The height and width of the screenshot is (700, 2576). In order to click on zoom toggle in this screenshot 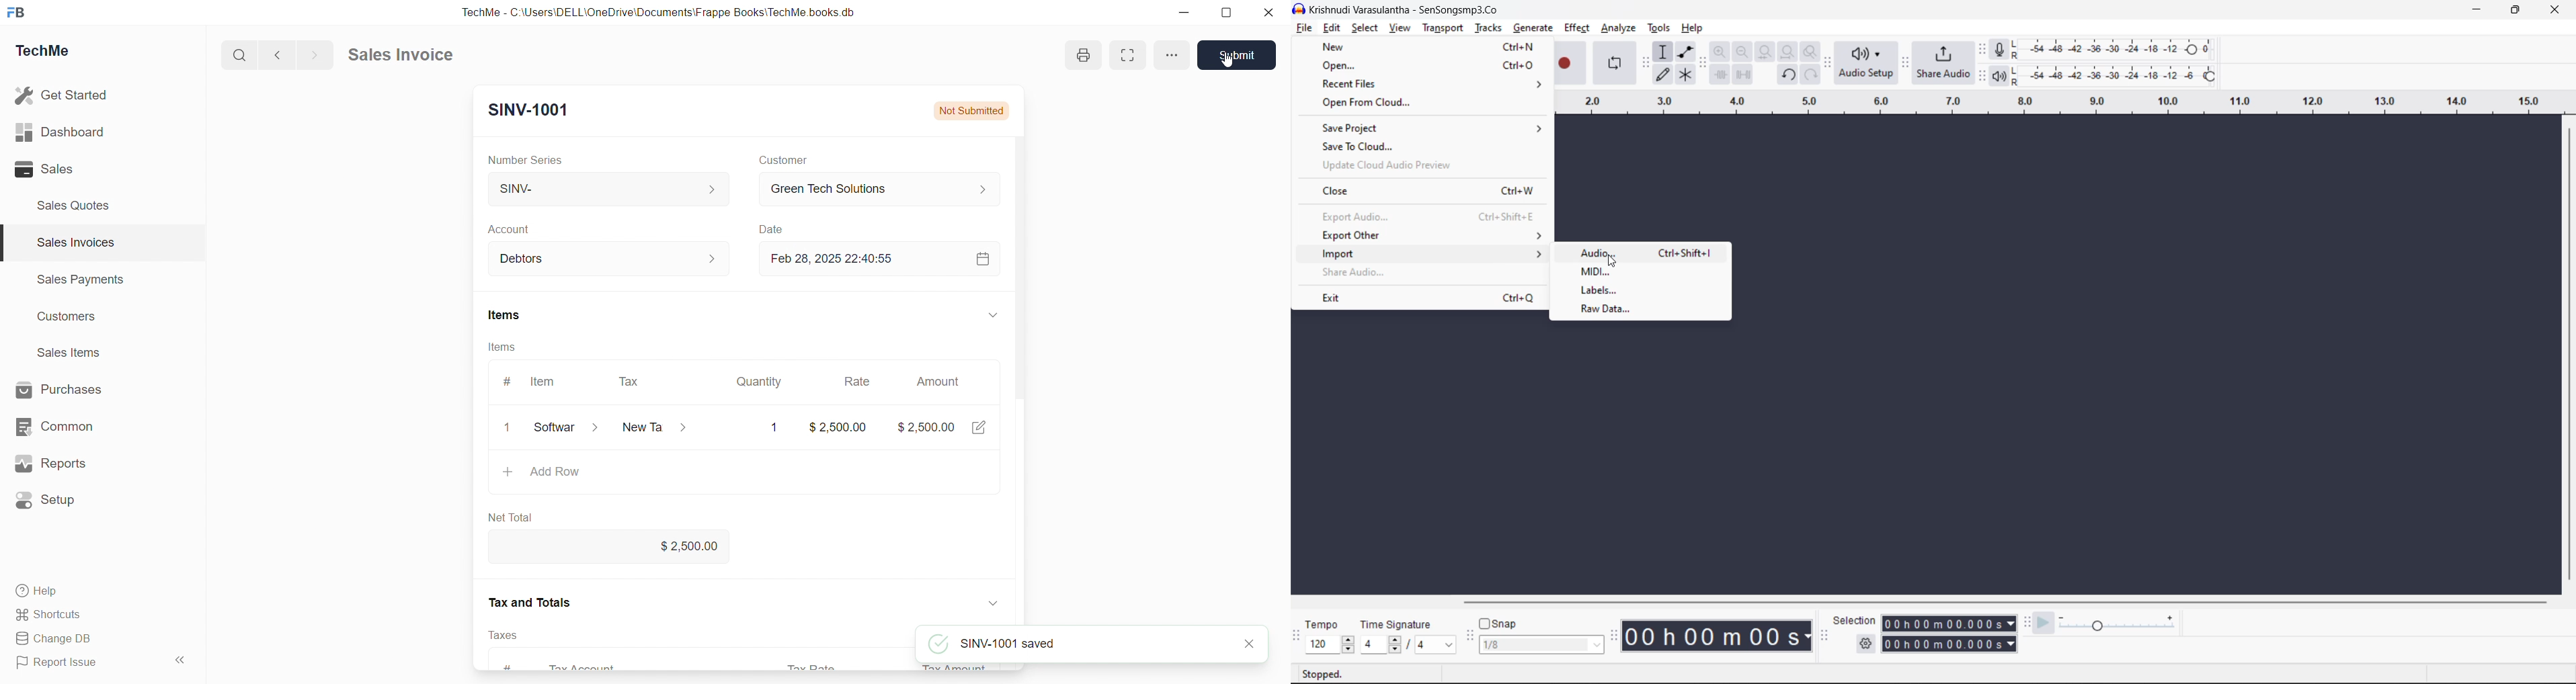, I will do `click(1813, 52)`.